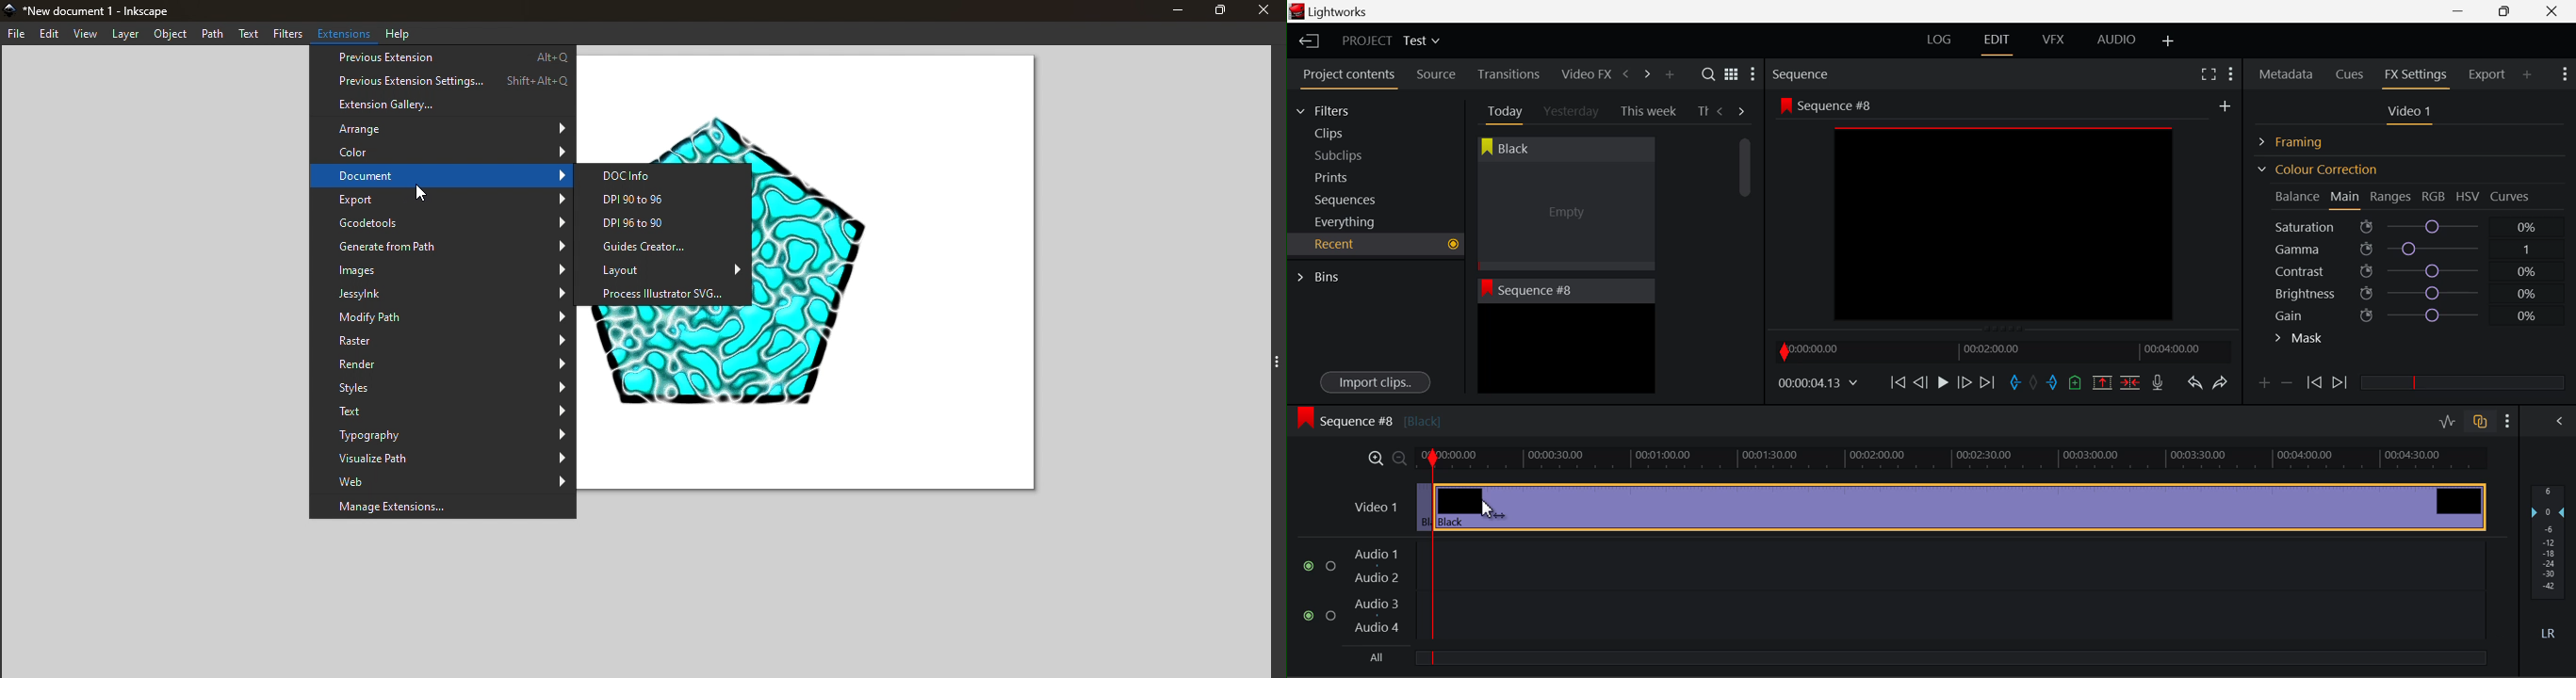 Image resolution: width=2576 pixels, height=700 pixels. I want to click on To Start, so click(1897, 382).